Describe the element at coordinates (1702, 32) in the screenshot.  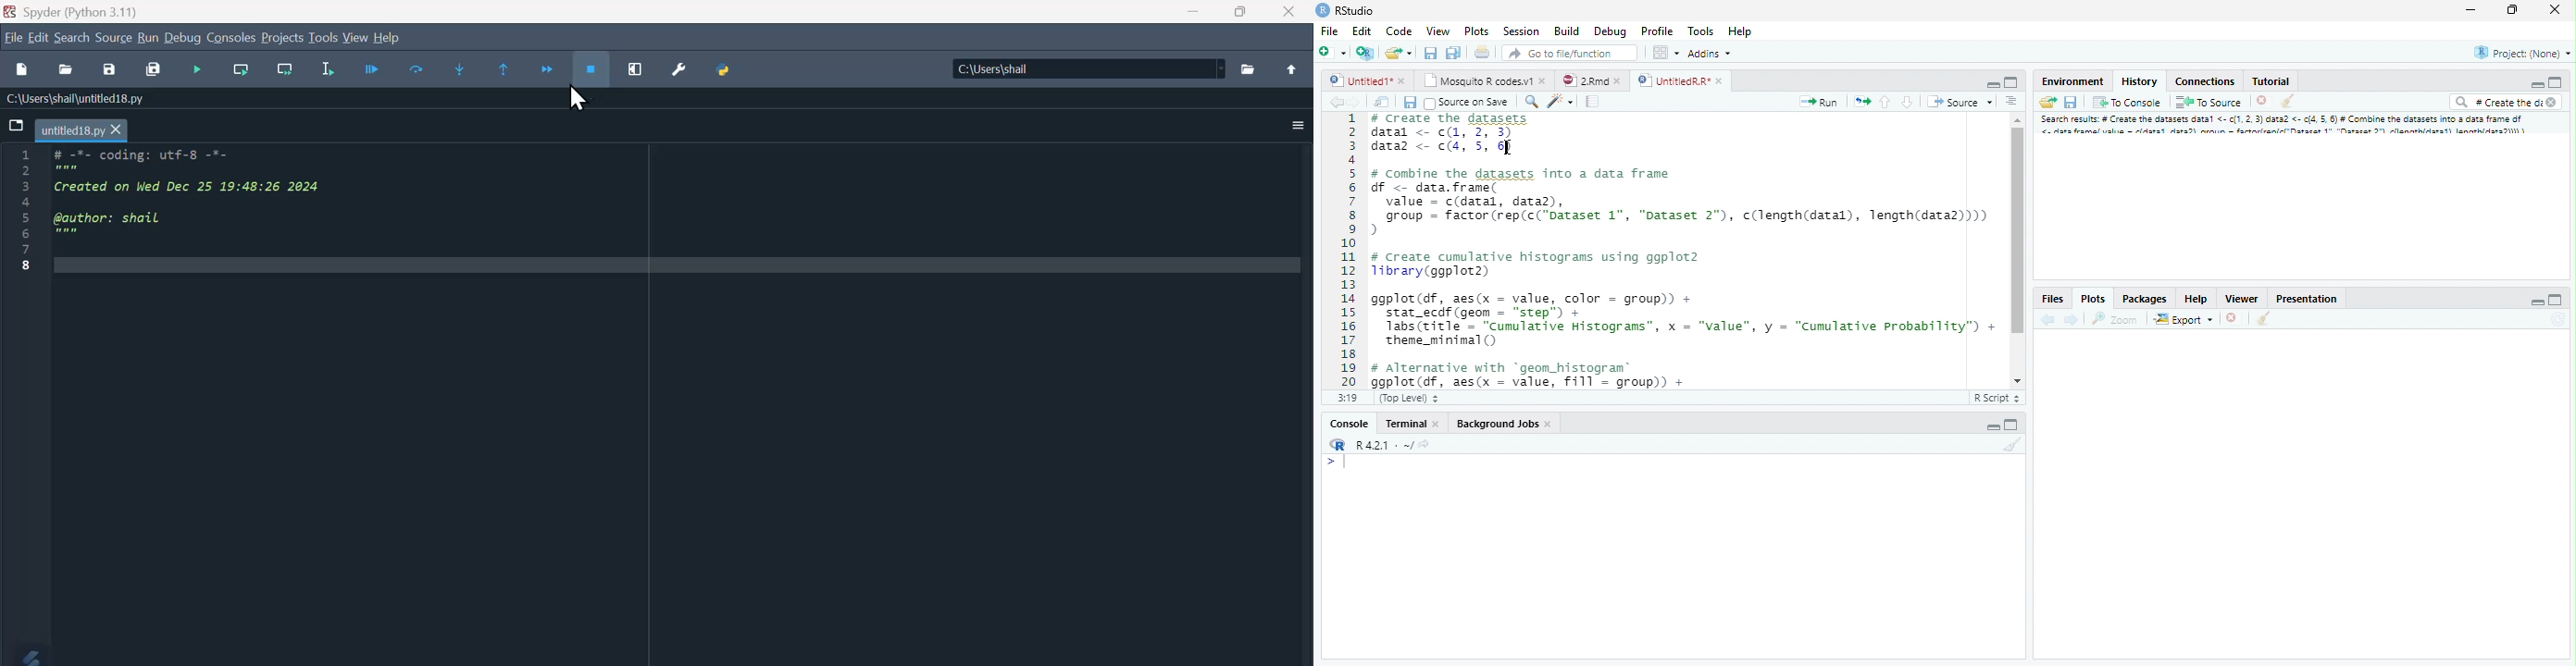
I see `Tools` at that location.